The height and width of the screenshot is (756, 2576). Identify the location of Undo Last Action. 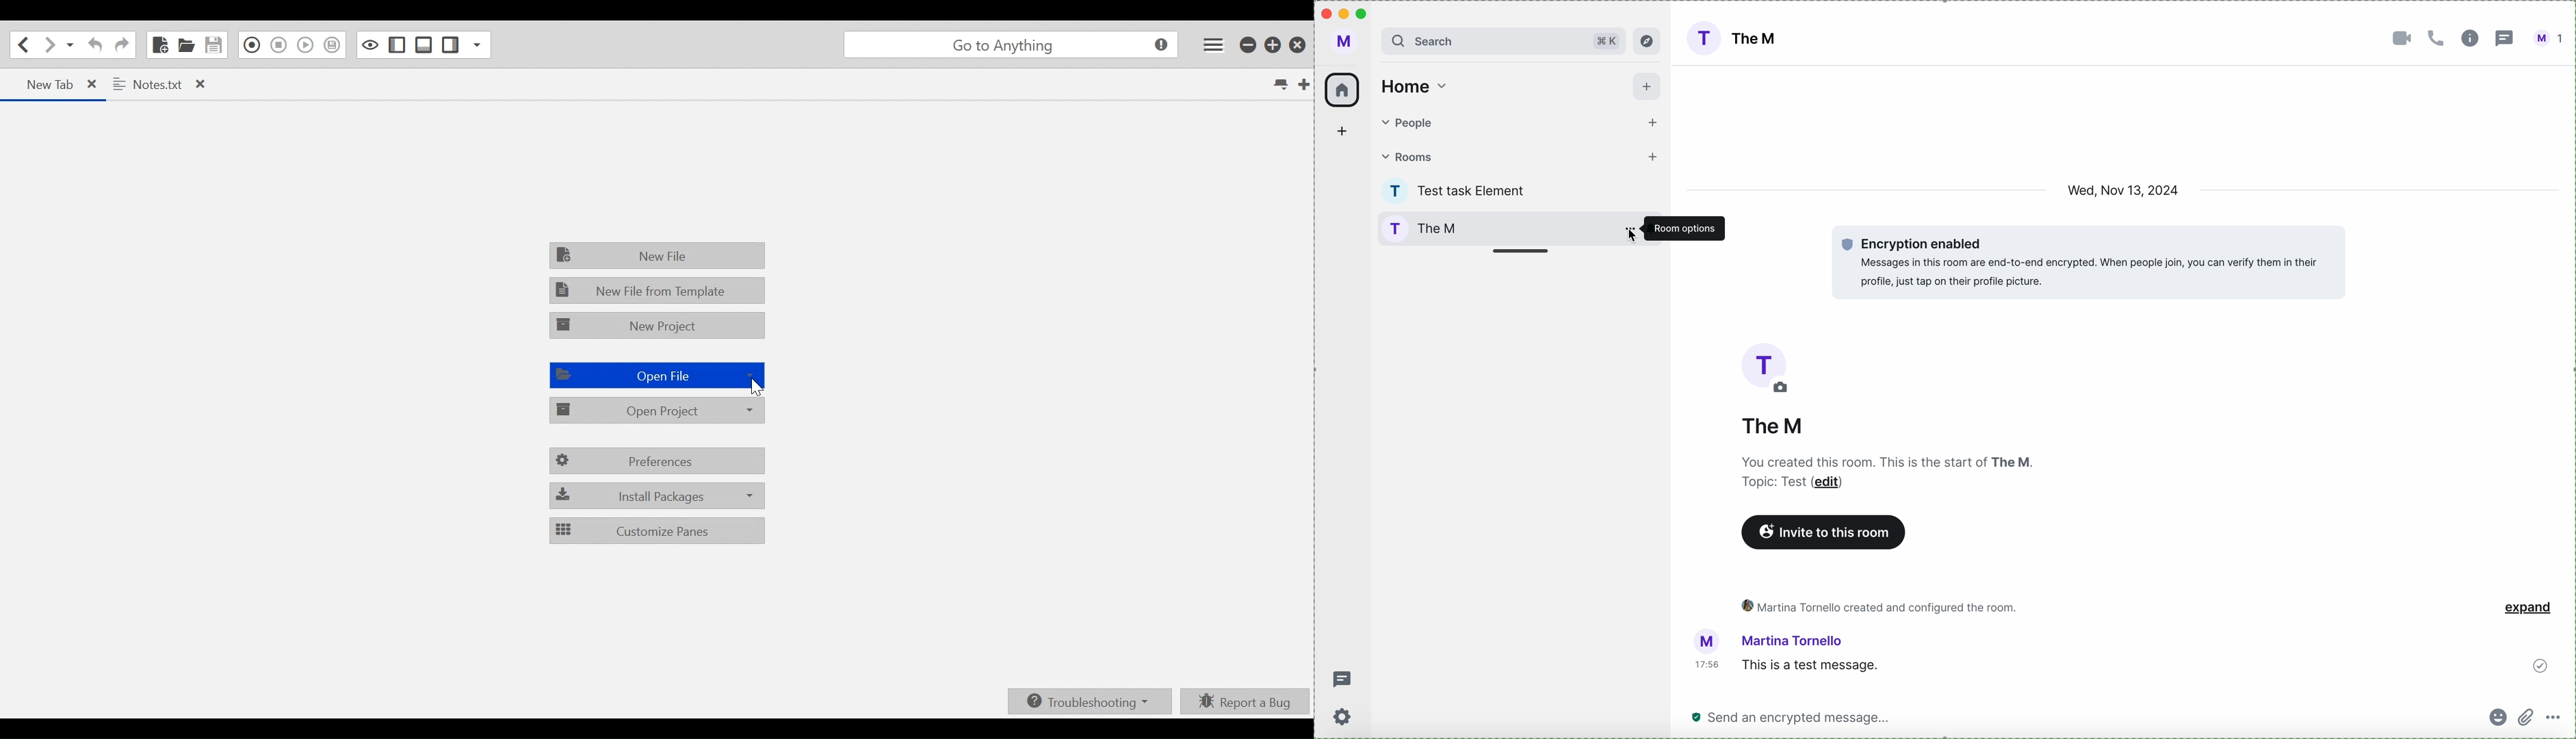
(93, 45).